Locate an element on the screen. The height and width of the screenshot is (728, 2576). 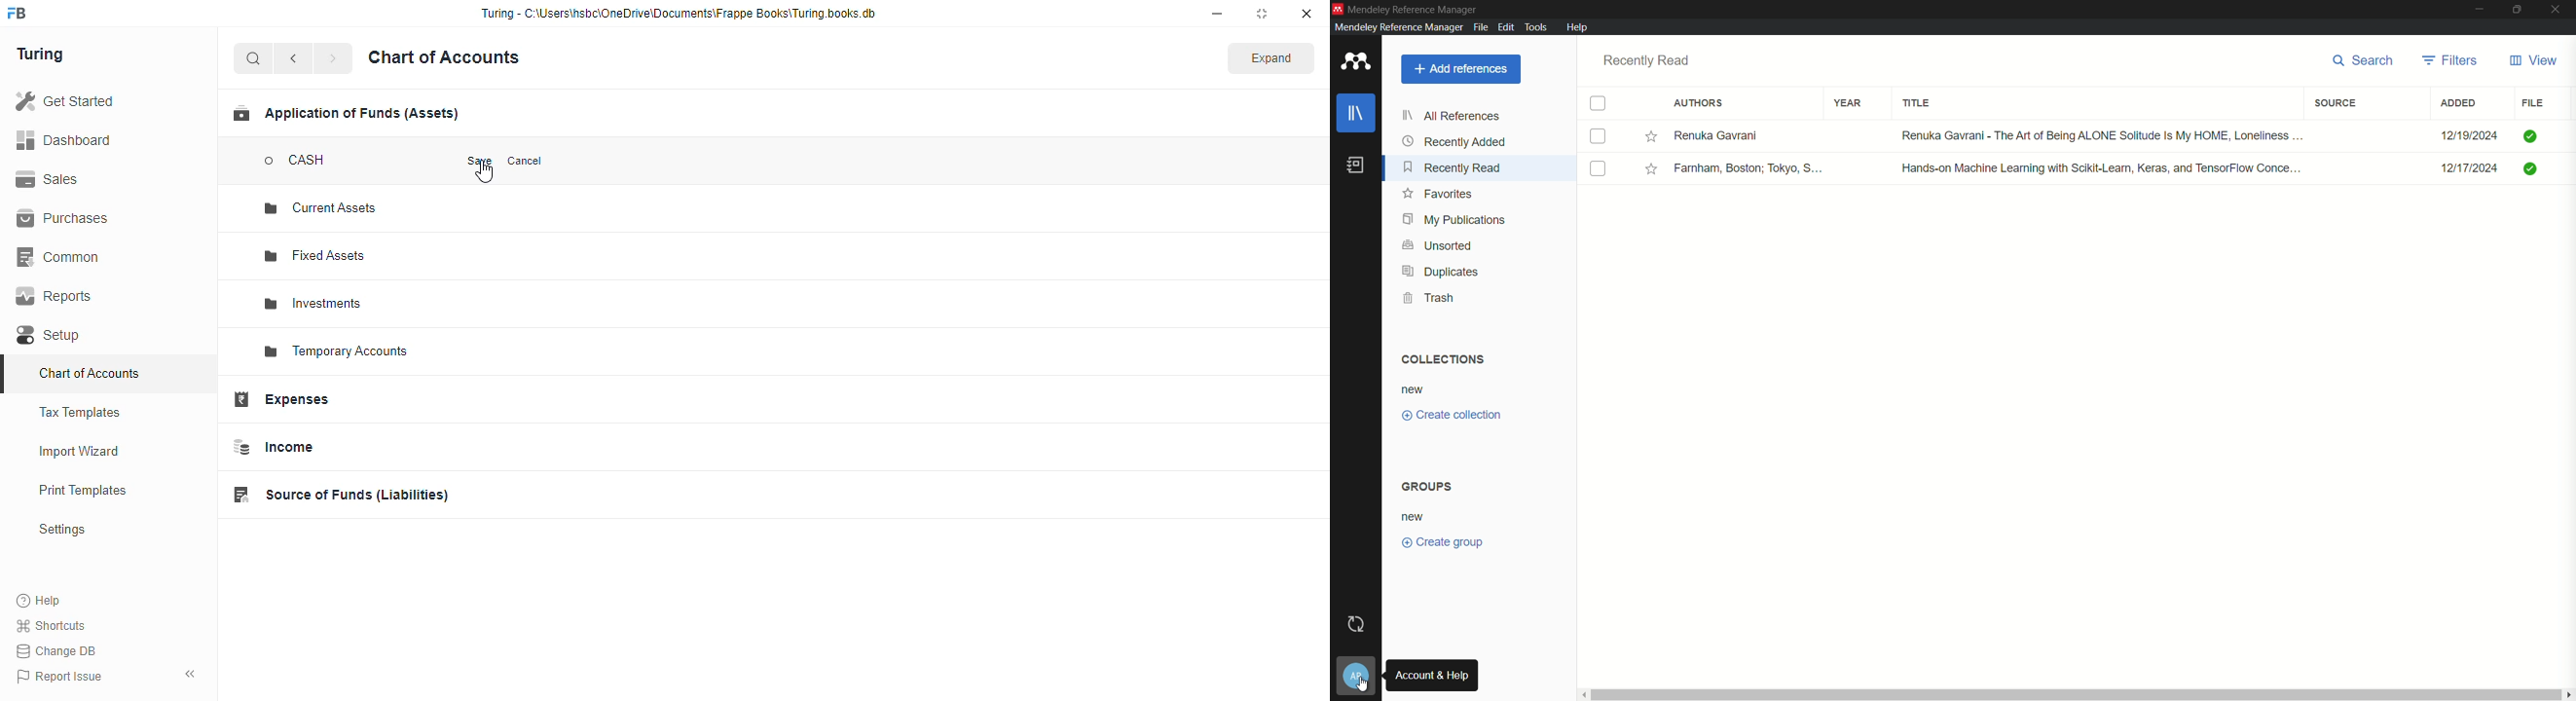
setup is located at coordinates (51, 335).